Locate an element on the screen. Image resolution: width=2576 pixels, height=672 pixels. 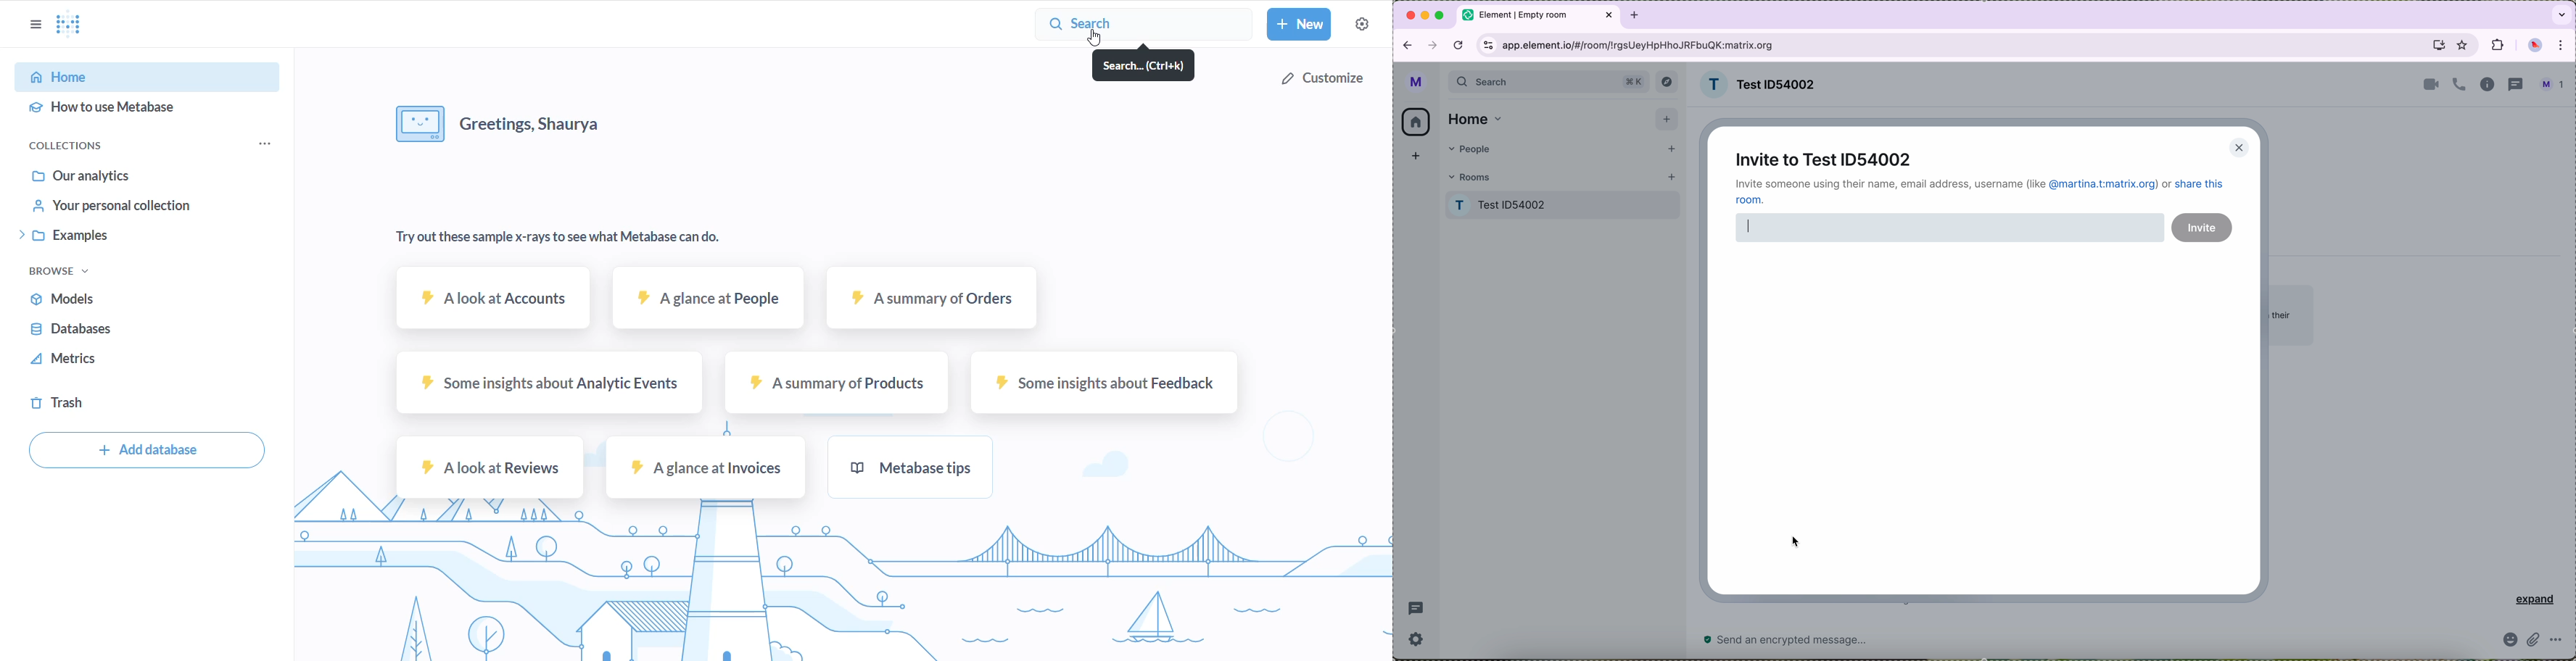
A glance at people sample is located at coordinates (708, 300).